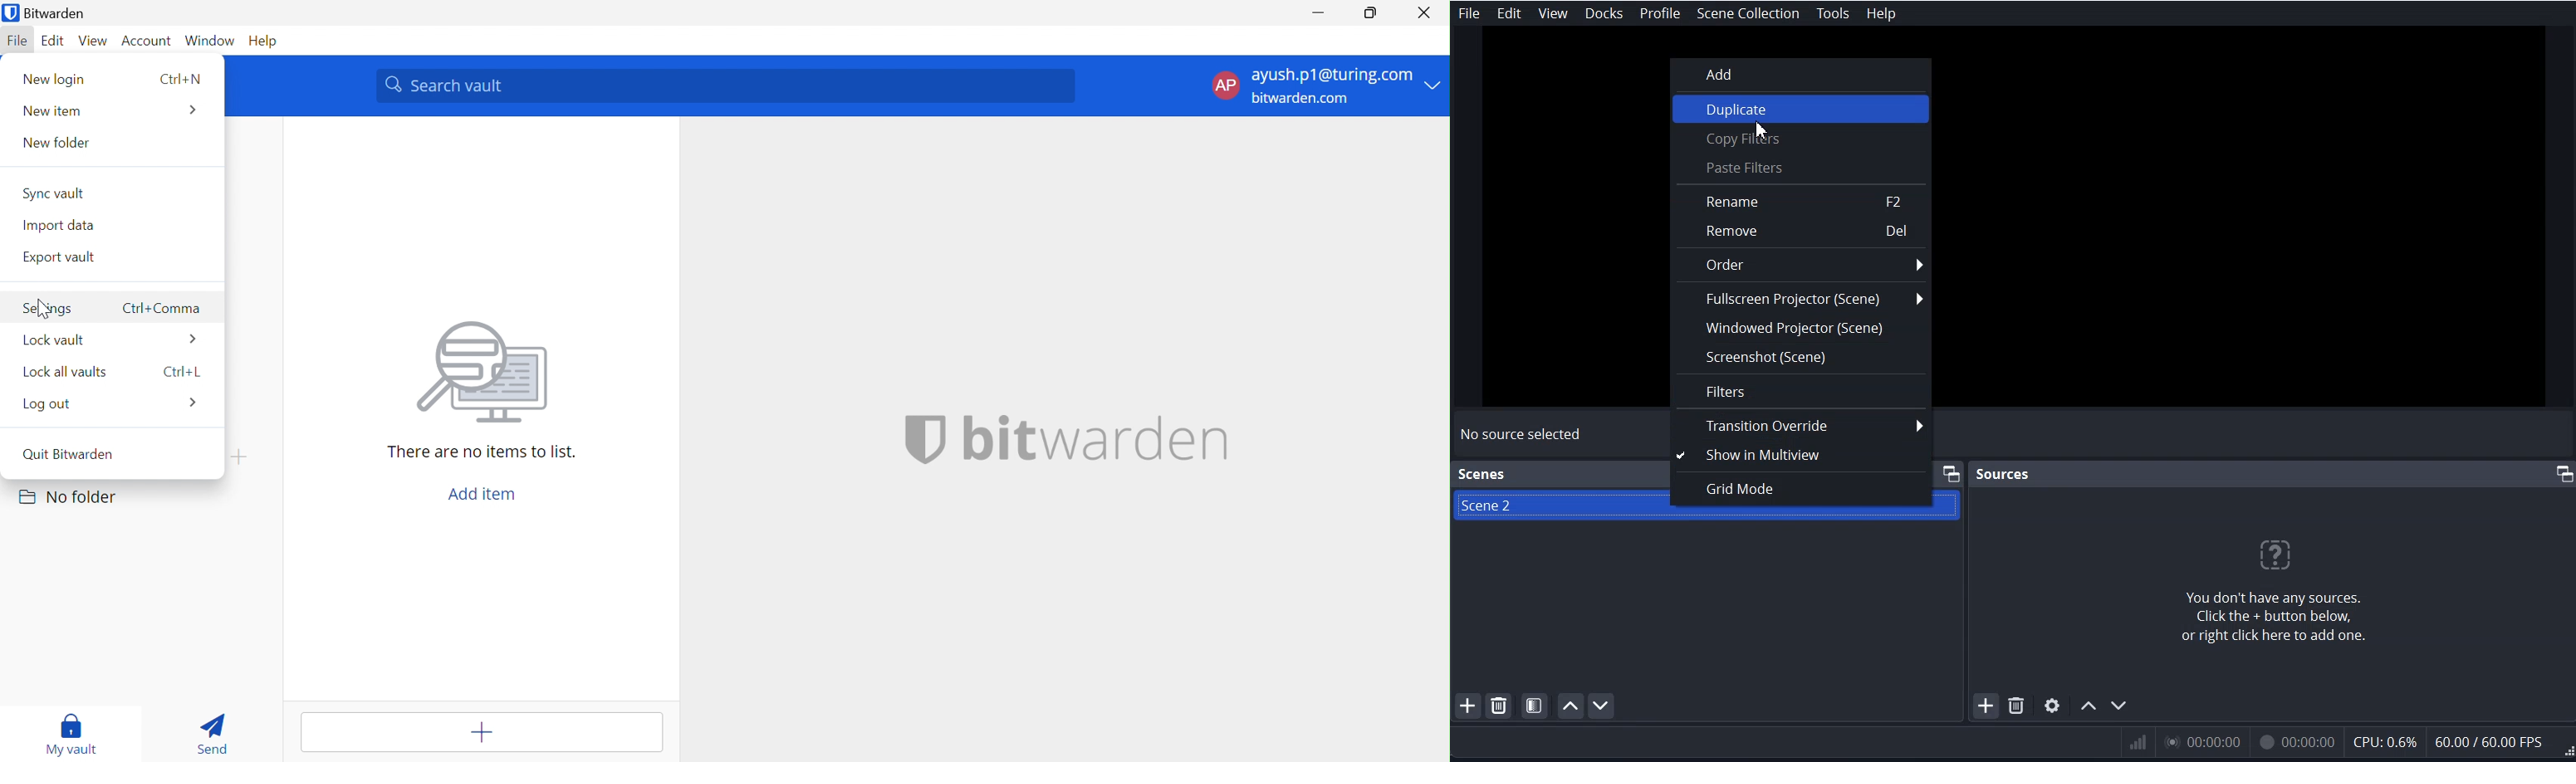  What do you see at coordinates (1600, 705) in the screenshot?
I see `Move scene Down` at bounding box center [1600, 705].